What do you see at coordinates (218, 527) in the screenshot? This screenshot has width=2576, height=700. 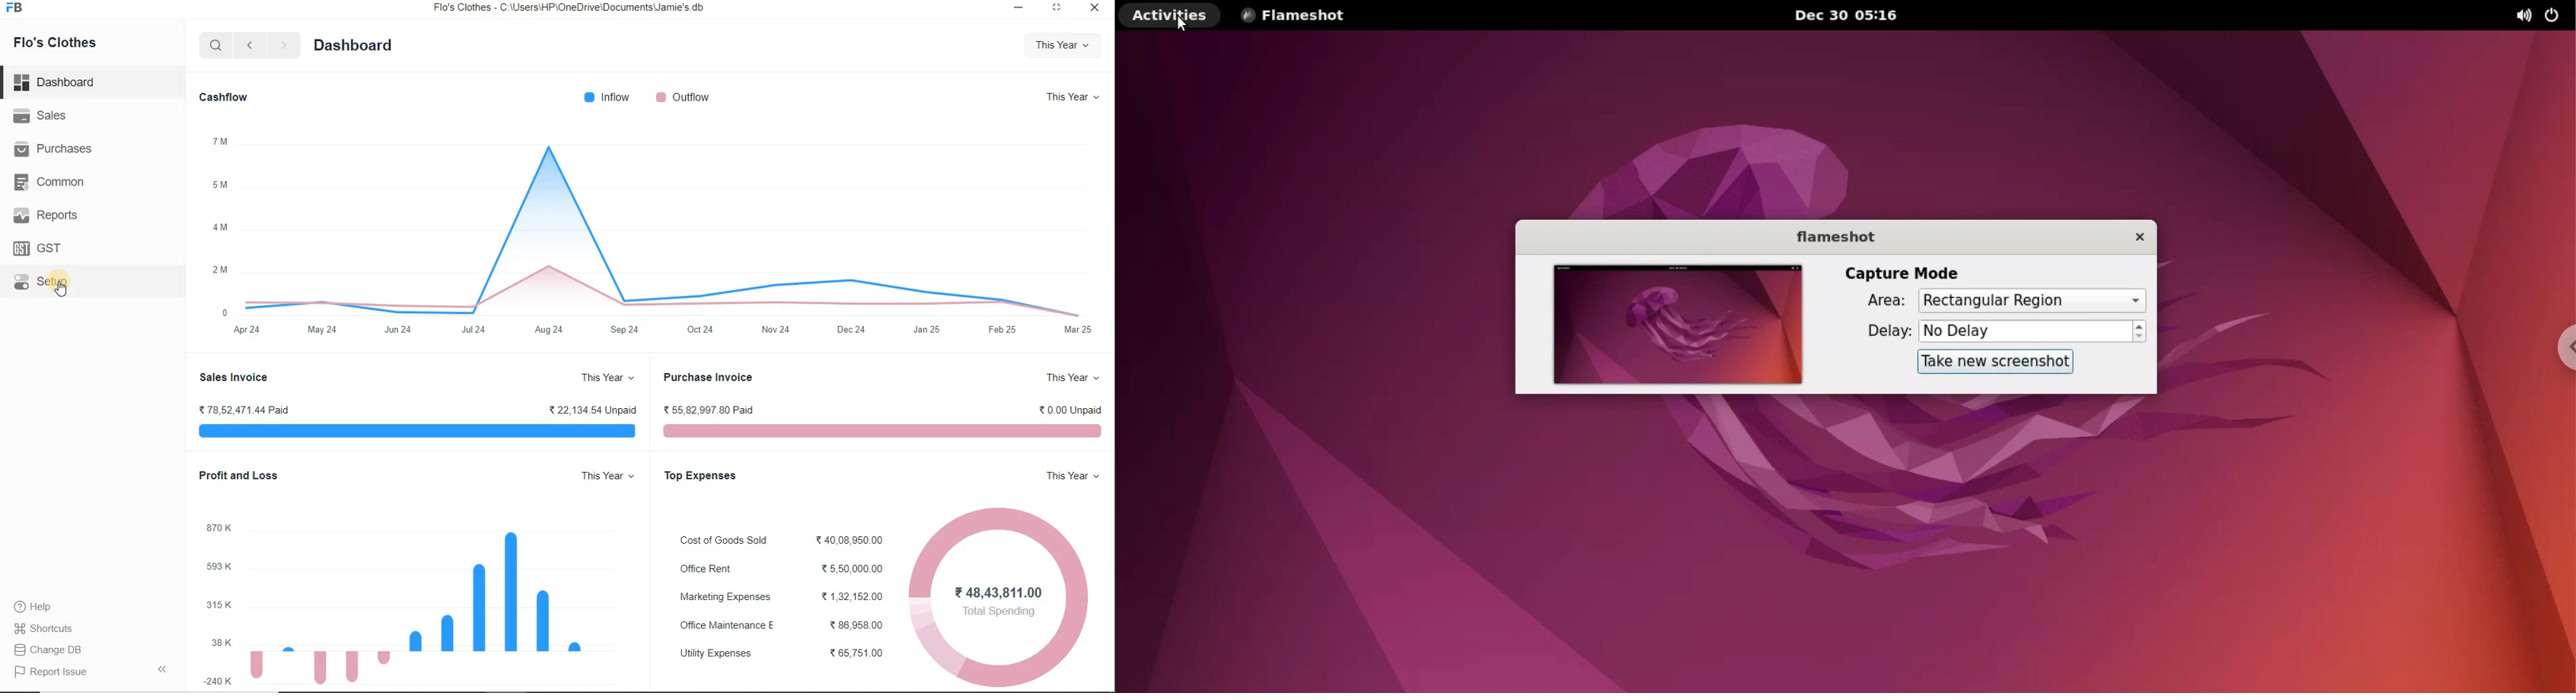 I see `870K` at bounding box center [218, 527].